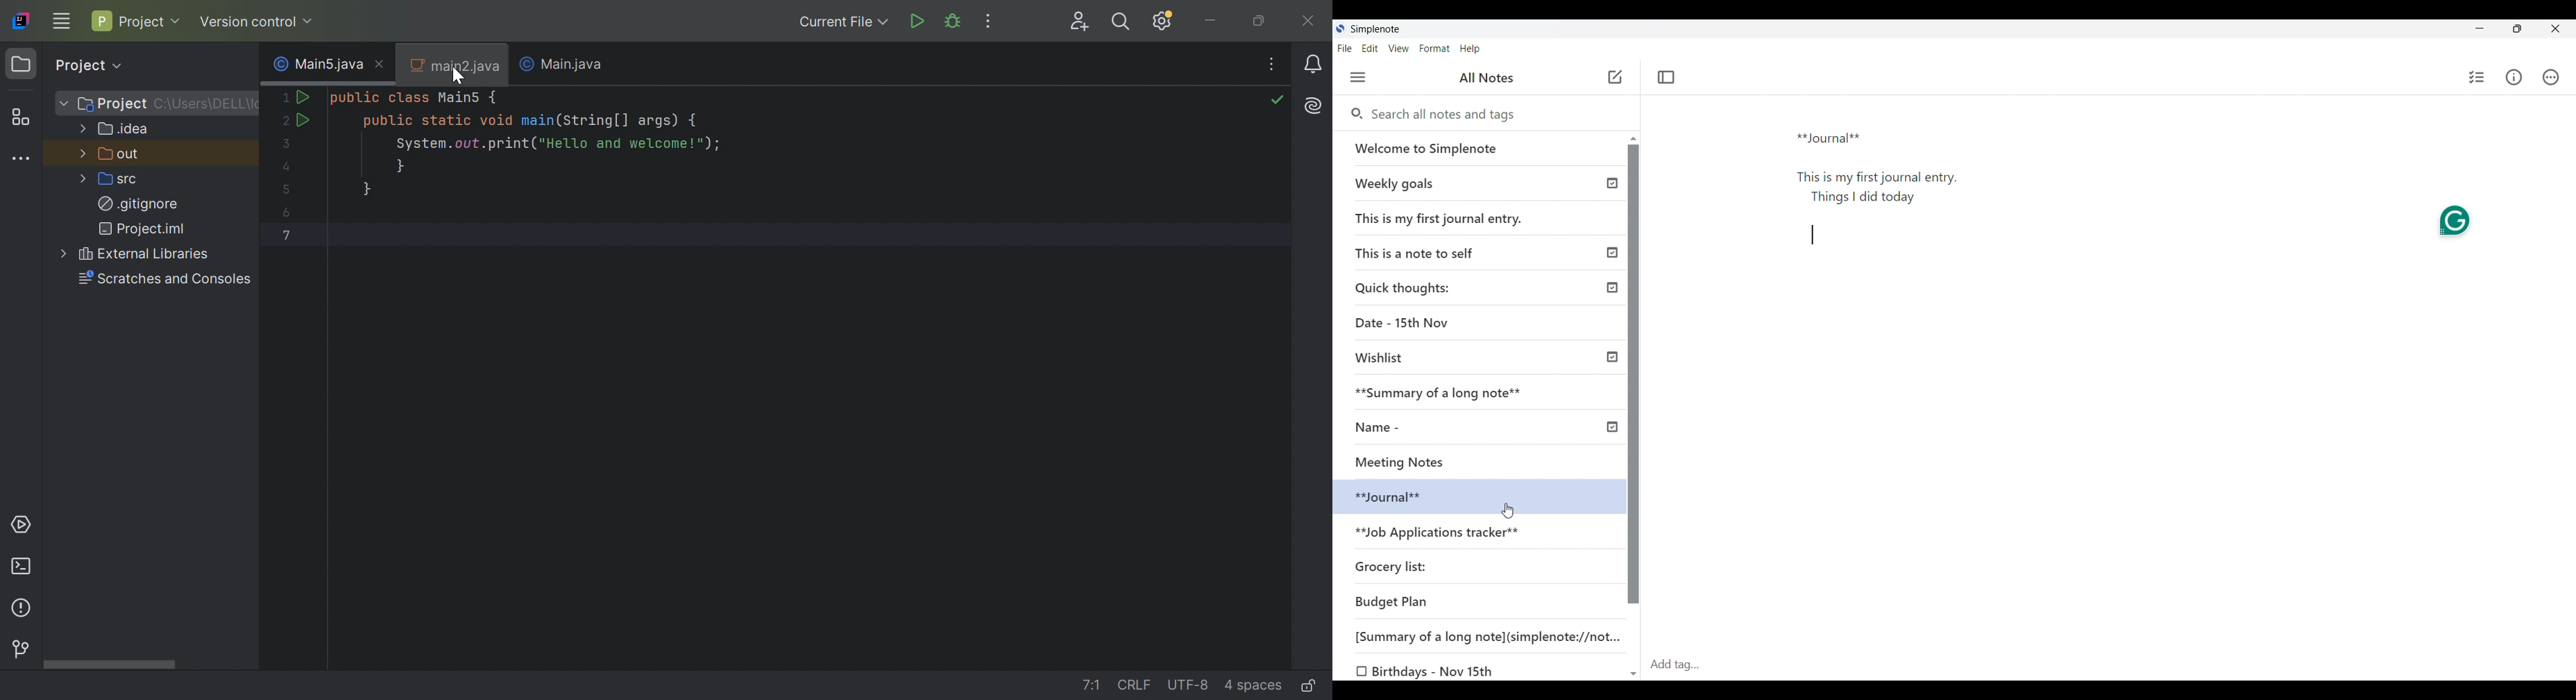 This screenshot has width=2576, height=700. I want to click on O Birthdays - Nov 15th, so click(1428, 671).